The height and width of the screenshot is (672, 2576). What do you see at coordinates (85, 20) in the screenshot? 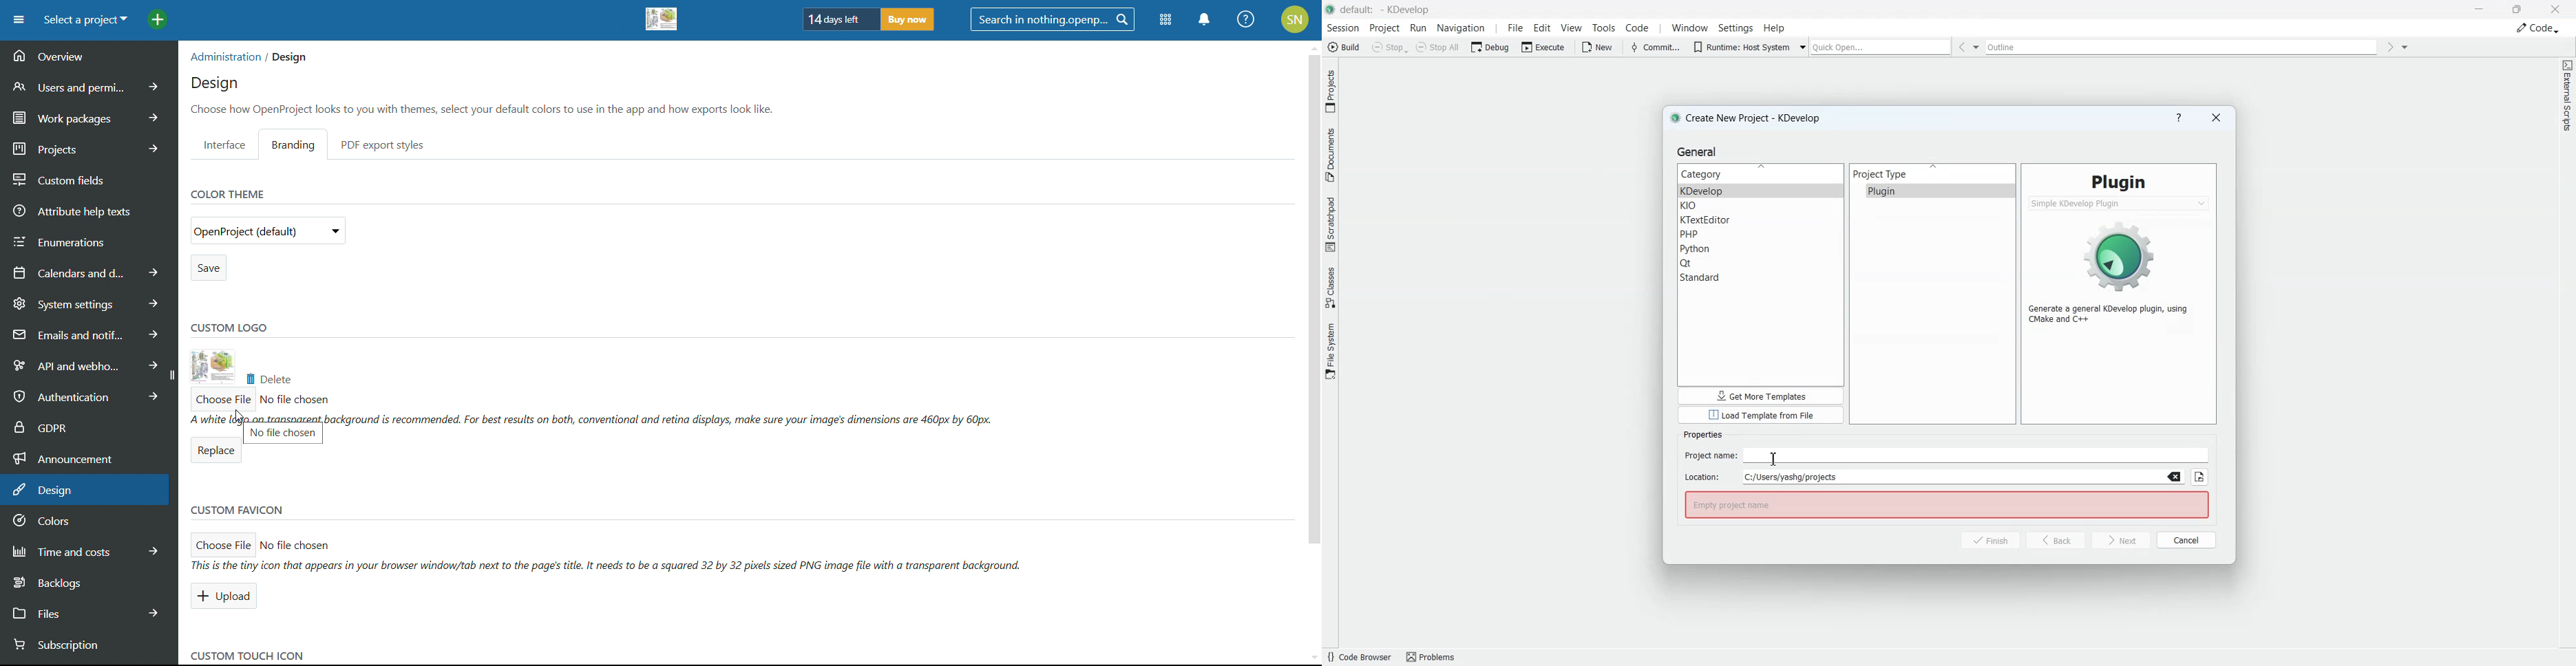
I see `select a project` at bounding box center [85, 20].